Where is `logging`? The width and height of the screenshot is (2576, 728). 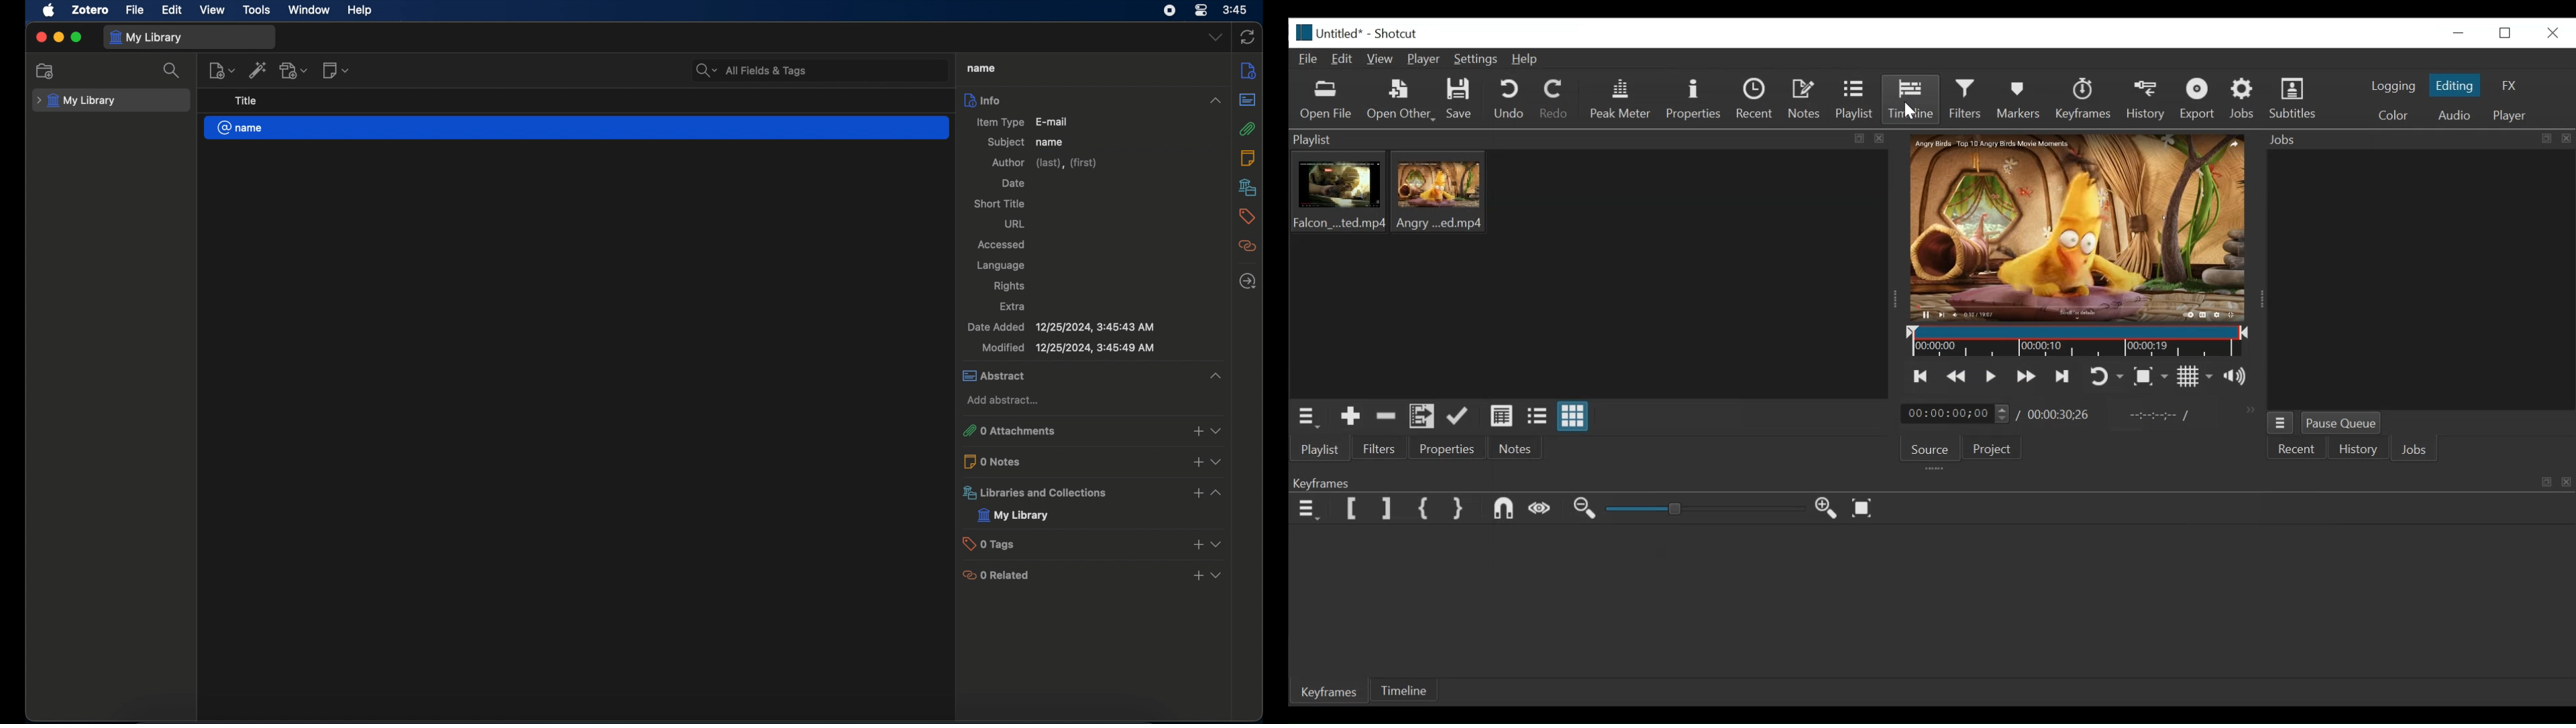
logging is located at coordinates (2392, 86).